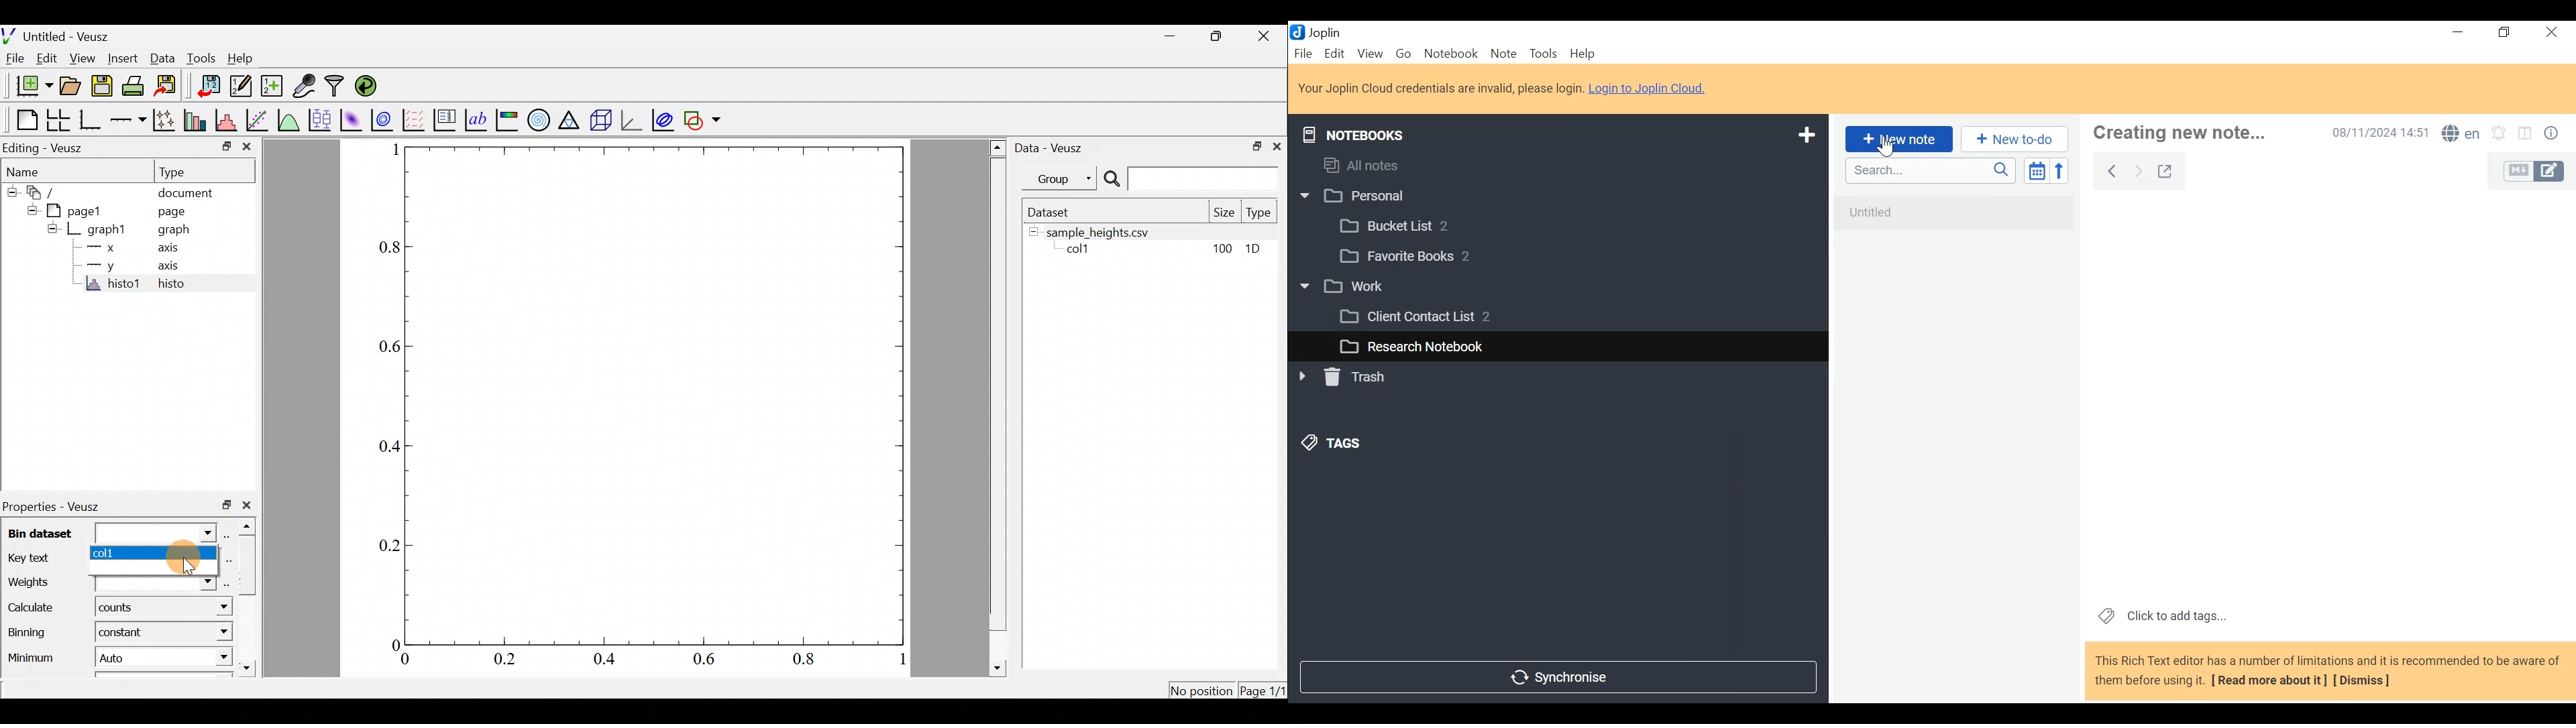  What do you see at coordinates (382, 349) in the screenshot?
I see `0.6` at bounding box center [382, 349].